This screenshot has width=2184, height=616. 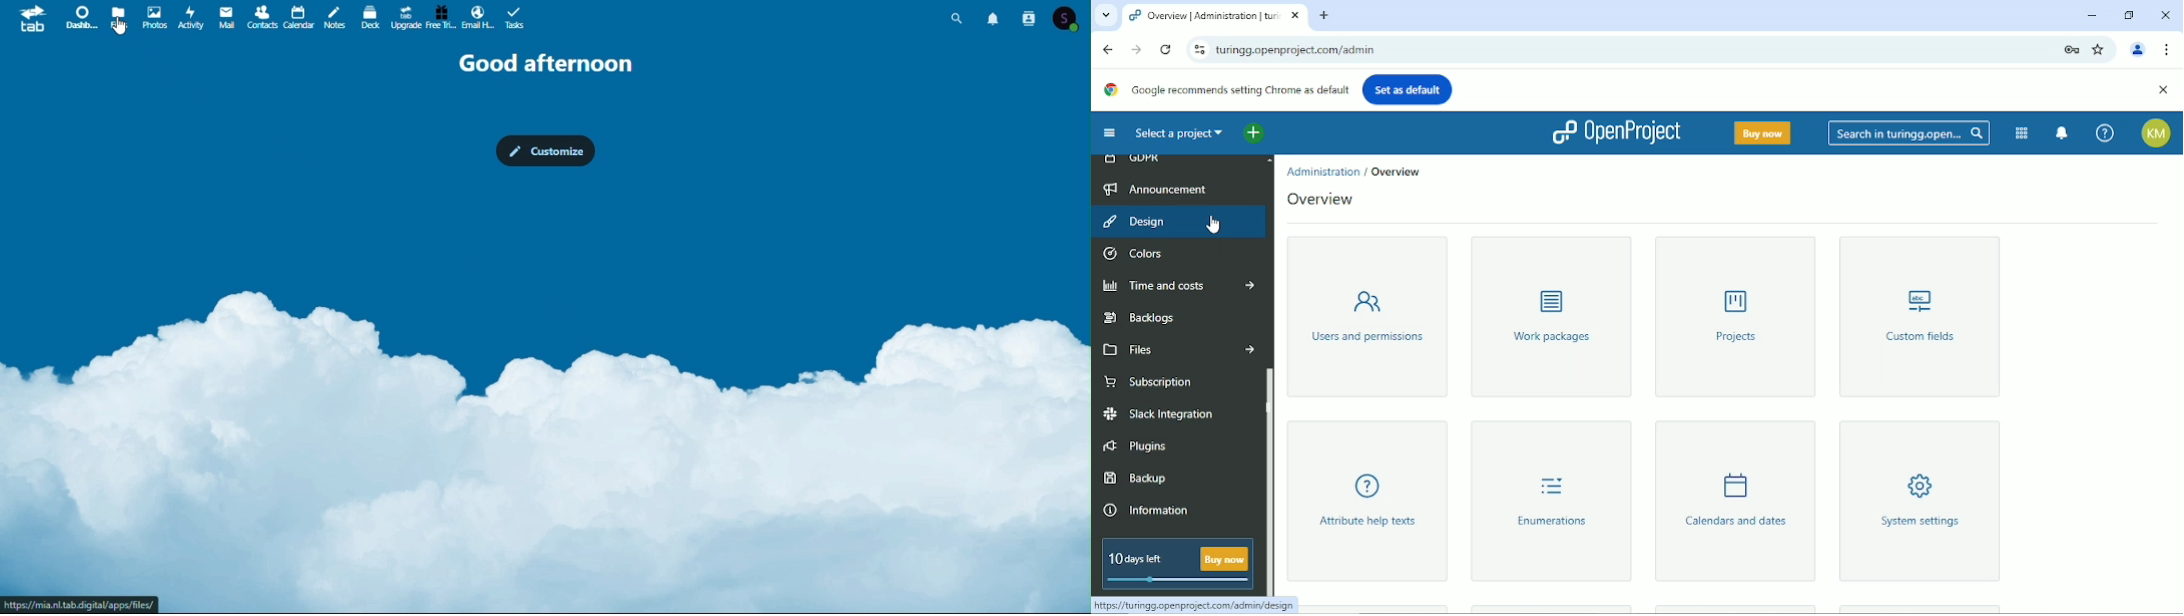 What do you see at coordinates (992, 18) in the screenshot?
I see `Notifications` at bounding box center [992, 18].